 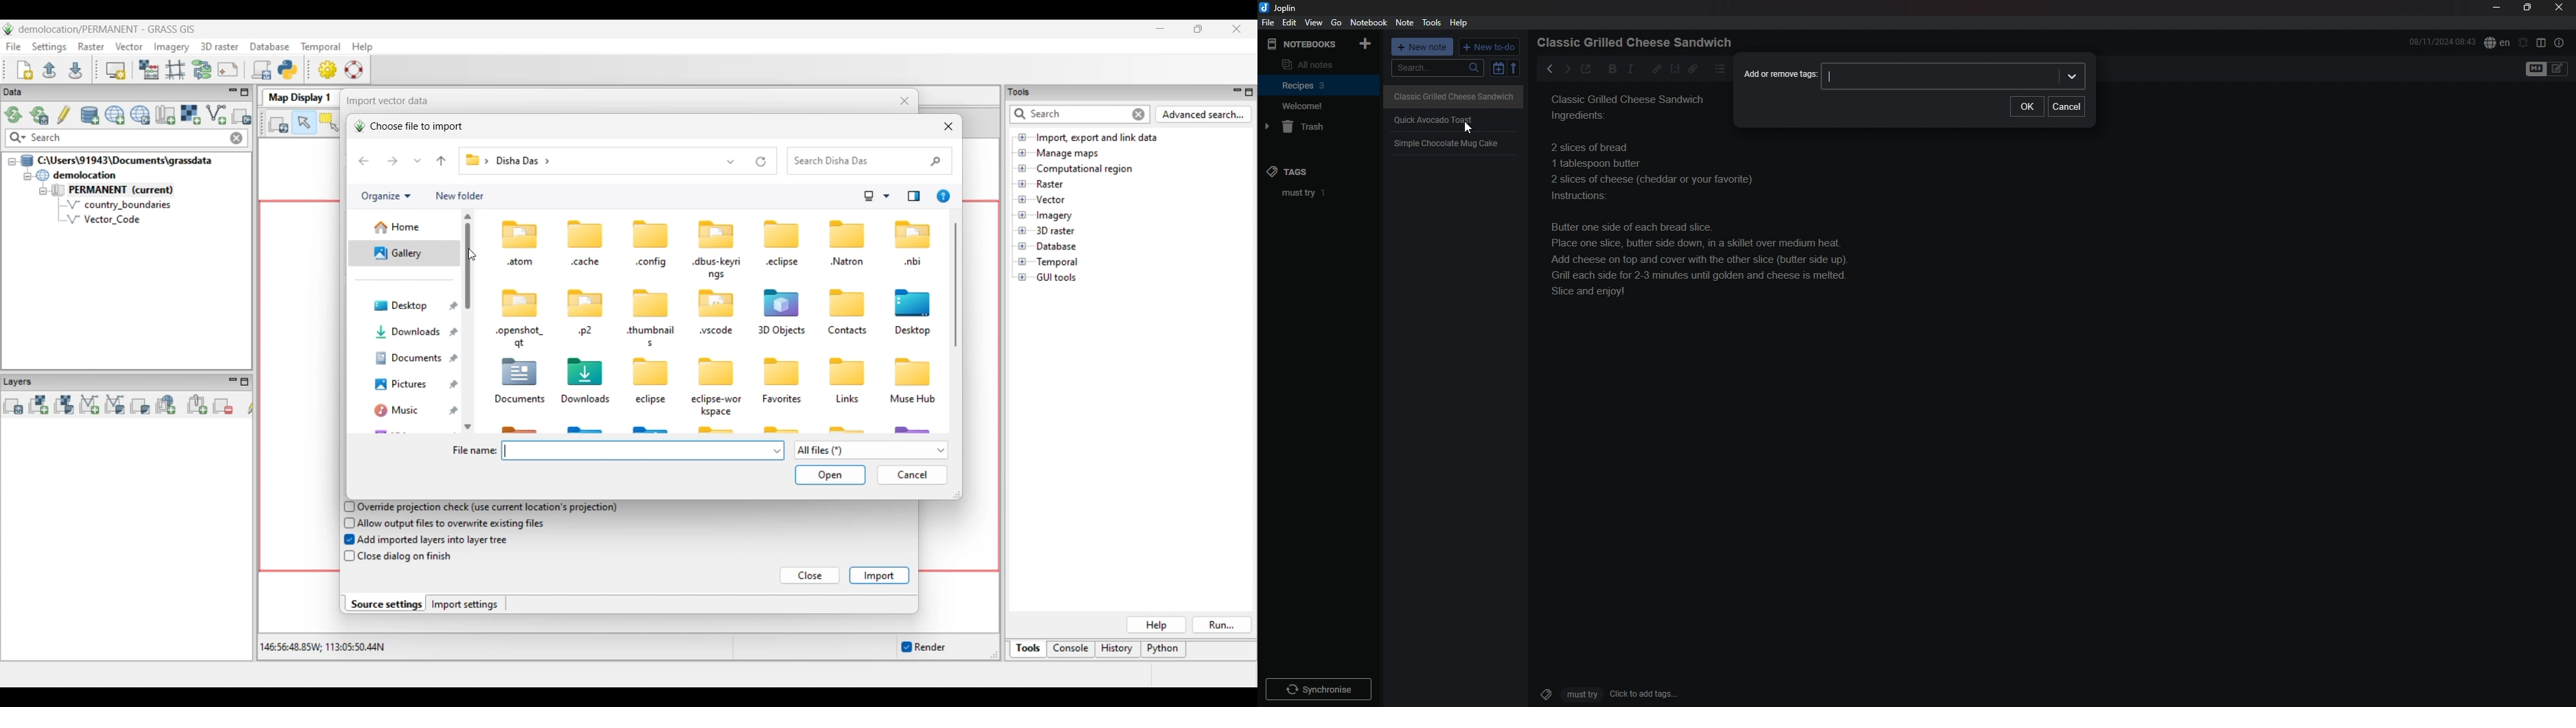 I want to click on GRASS manual, so click(x=354, y=69).